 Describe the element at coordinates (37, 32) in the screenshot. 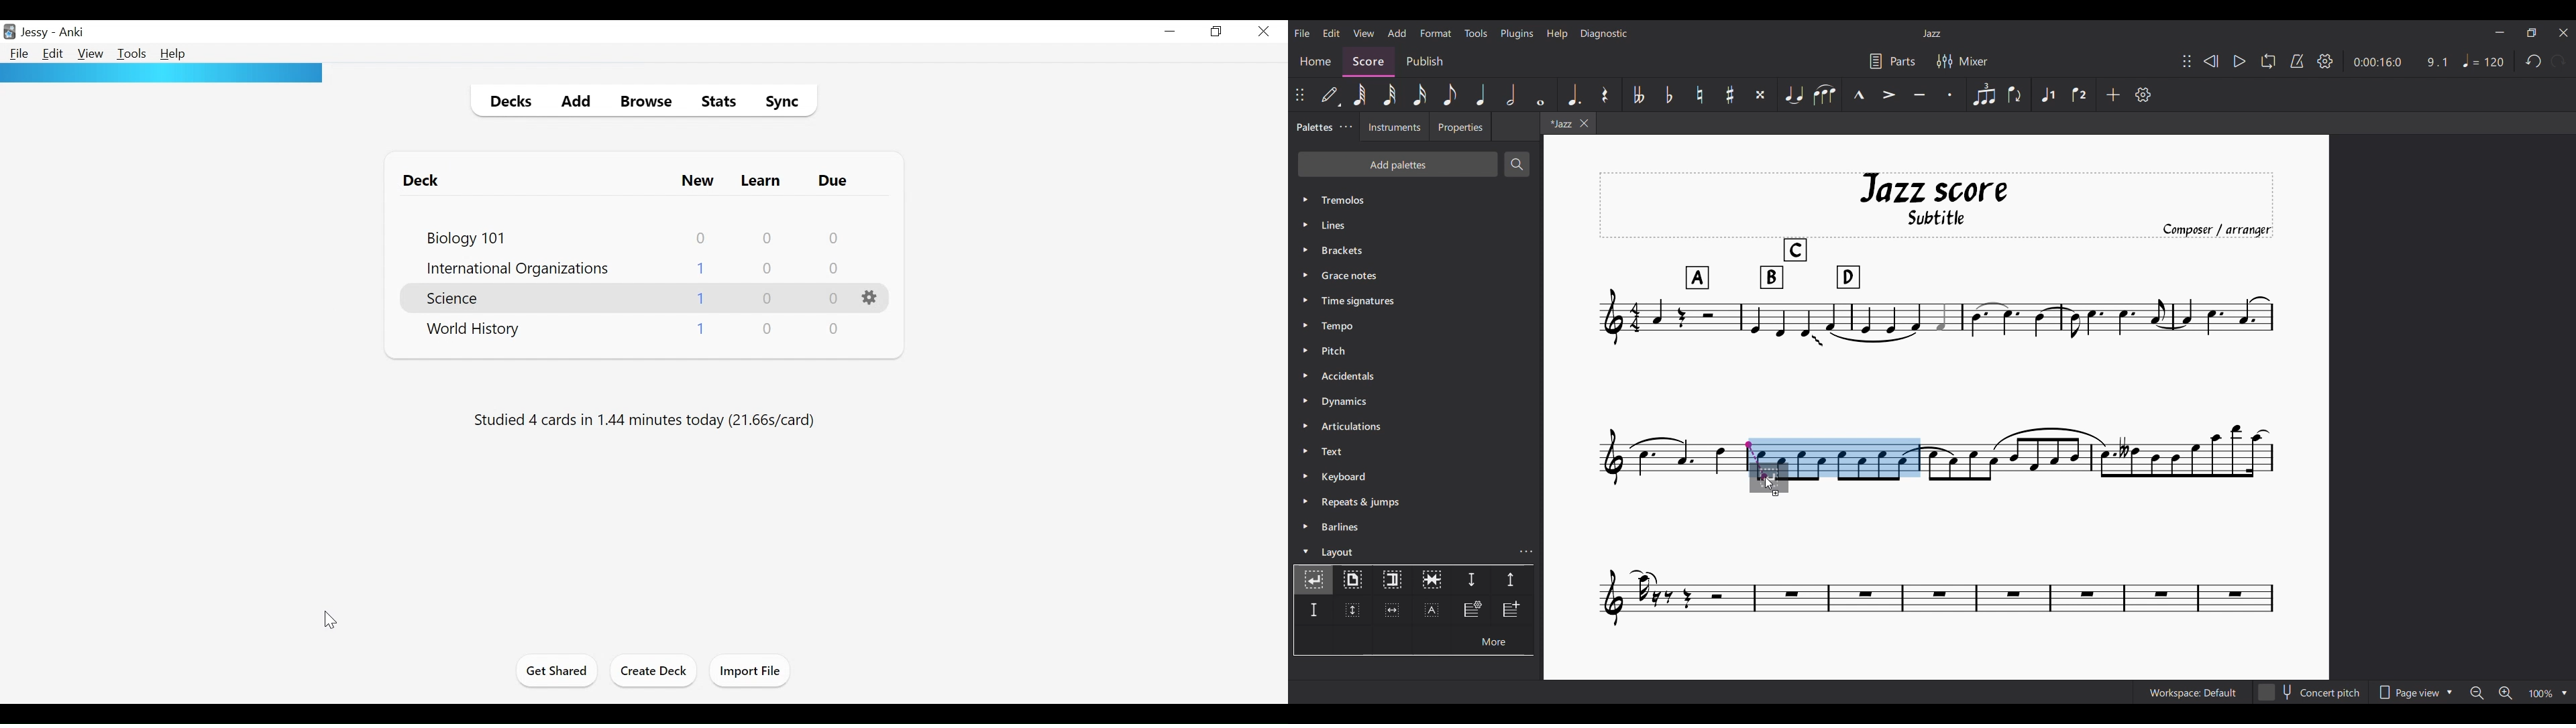

I see `User Name` at that location.